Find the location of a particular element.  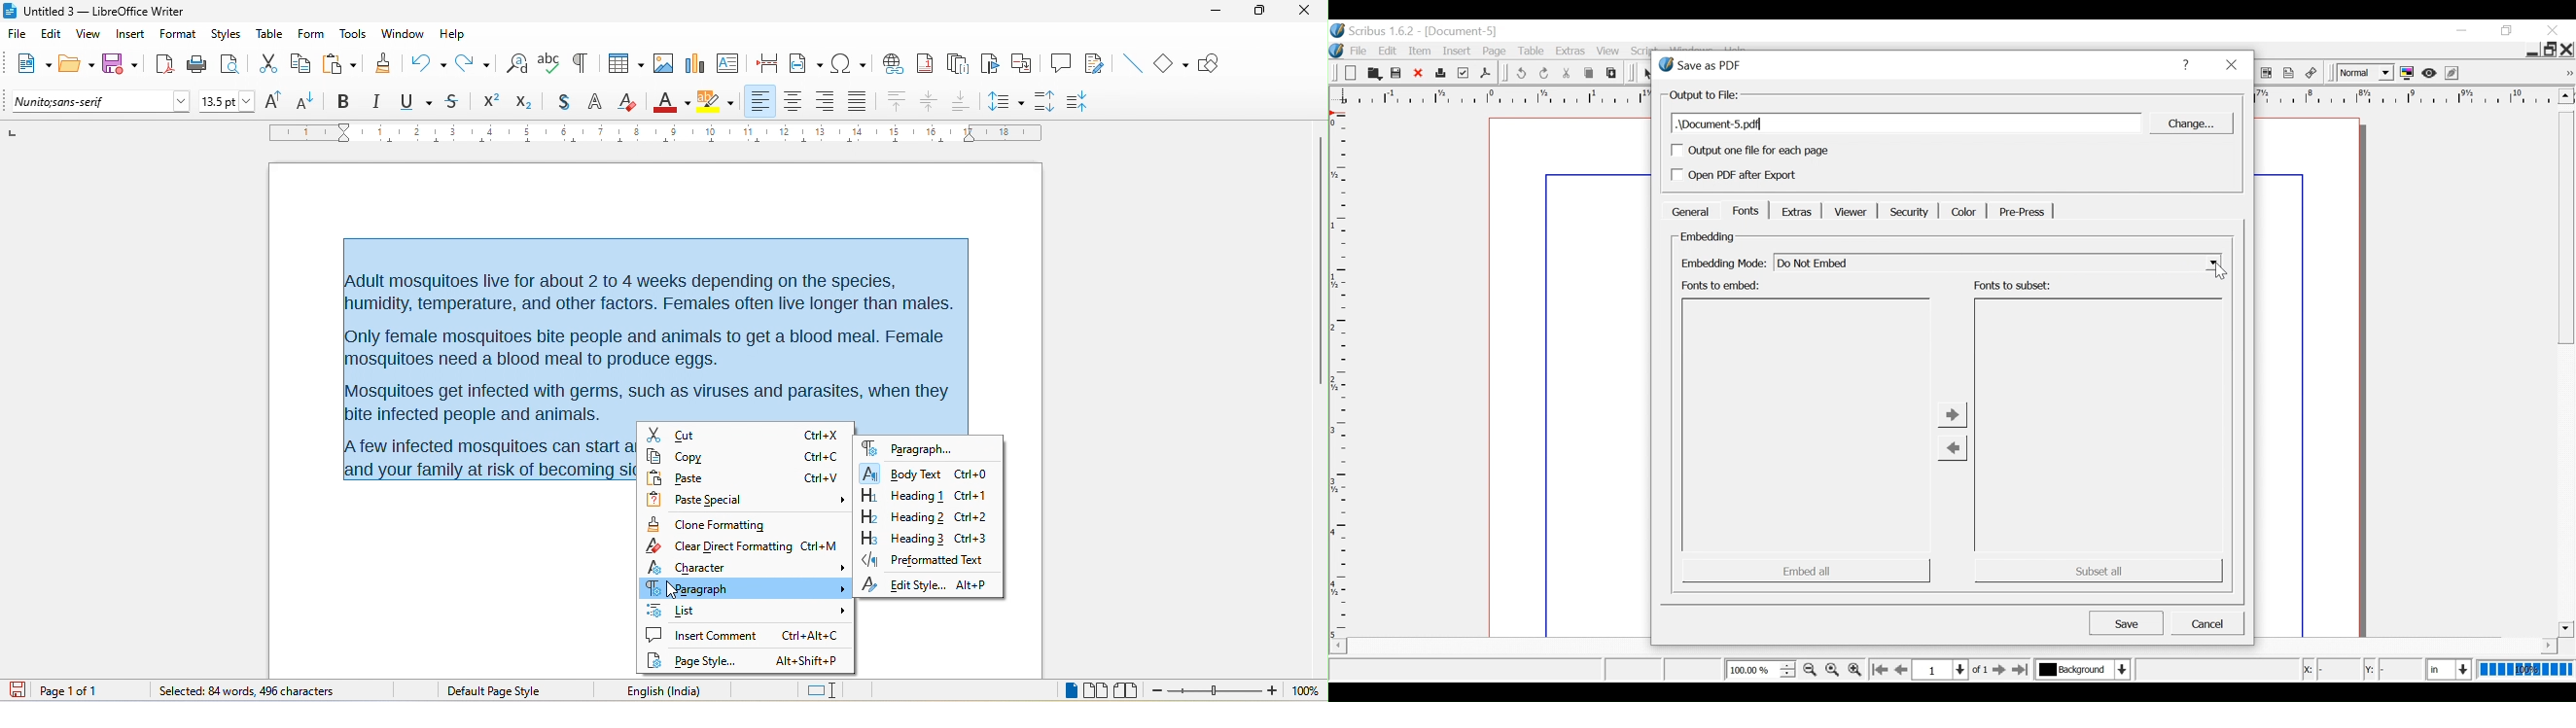

Save is located at coordinates (2127, 622).